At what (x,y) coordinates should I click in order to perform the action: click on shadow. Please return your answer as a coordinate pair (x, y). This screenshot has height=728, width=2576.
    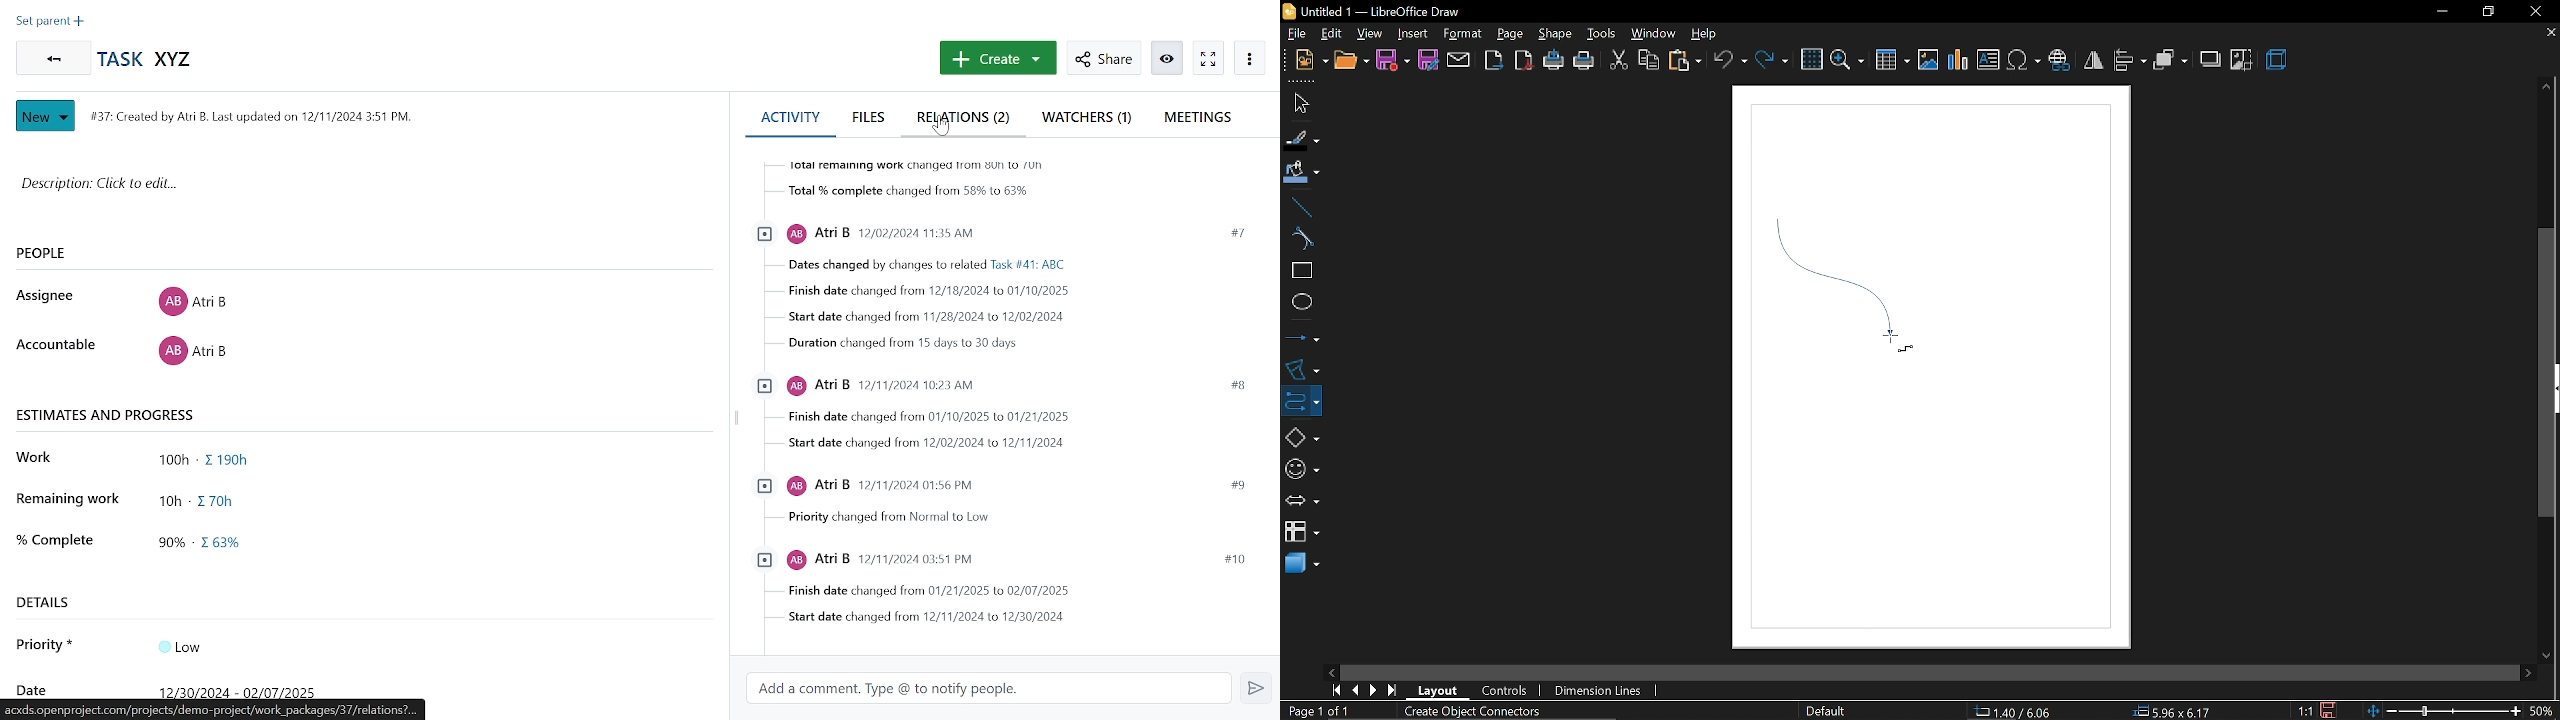
    Looking at the image, I should click on (2209, 59).